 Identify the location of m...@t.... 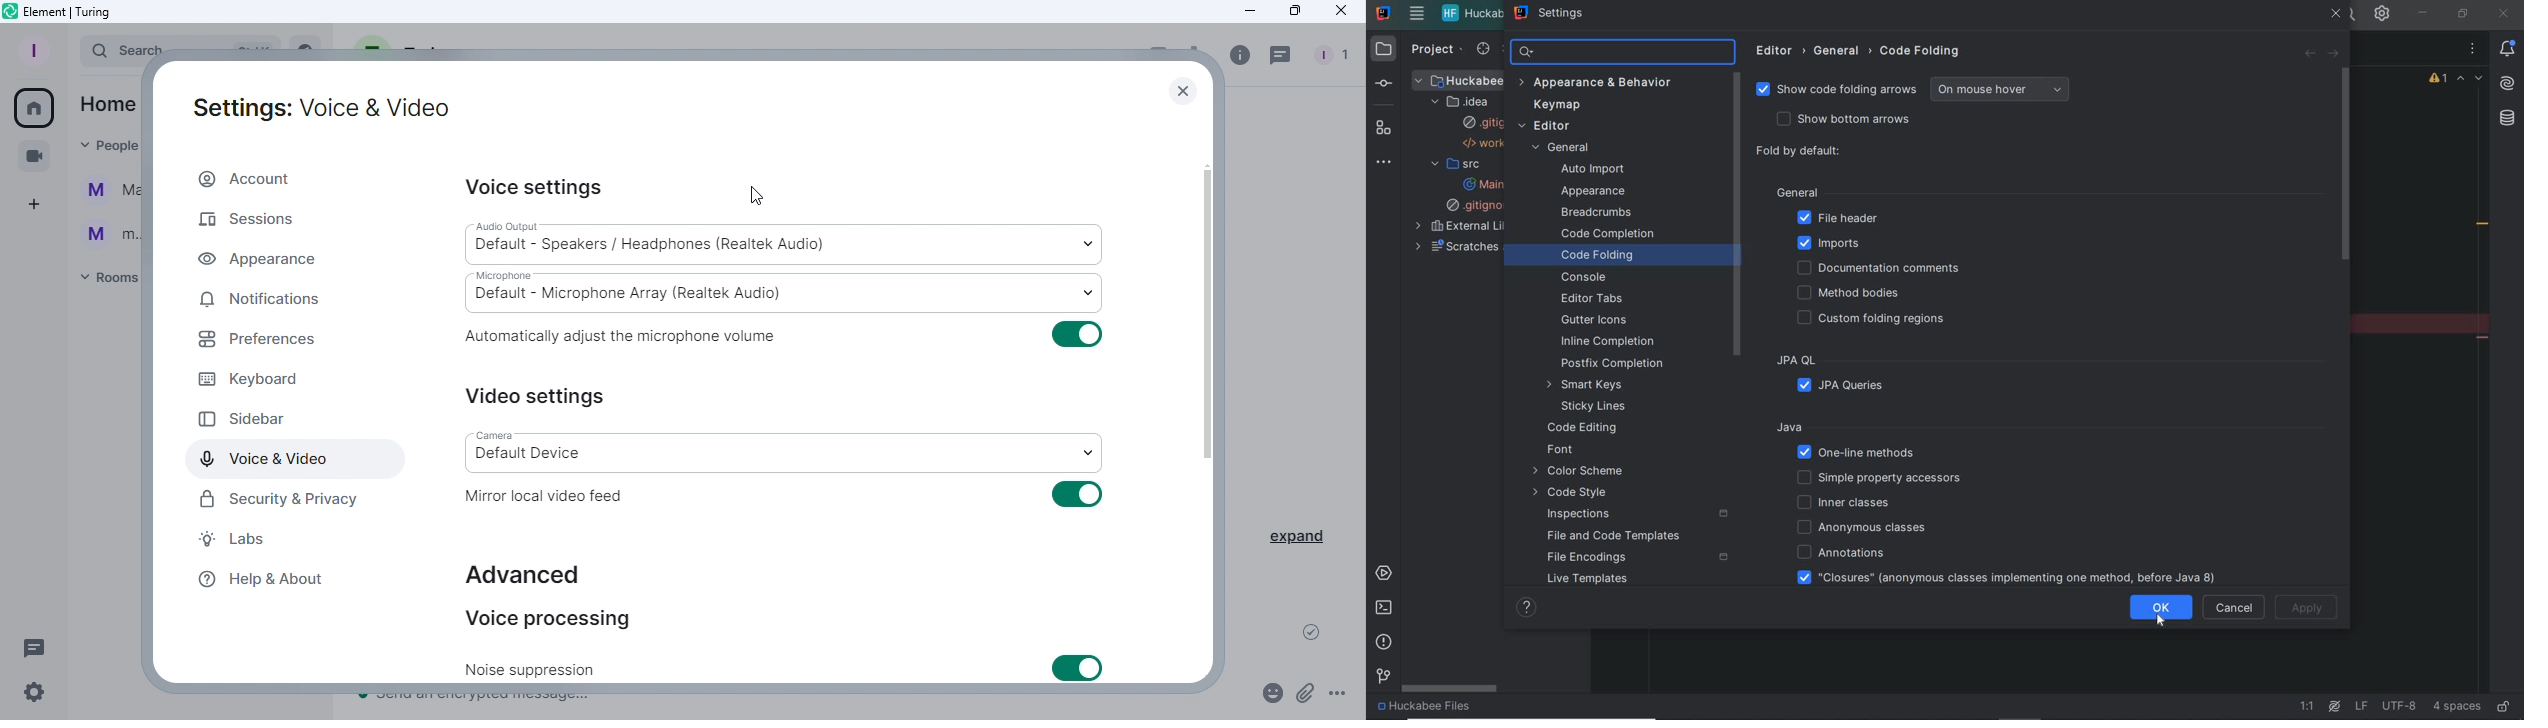
(114, 233).